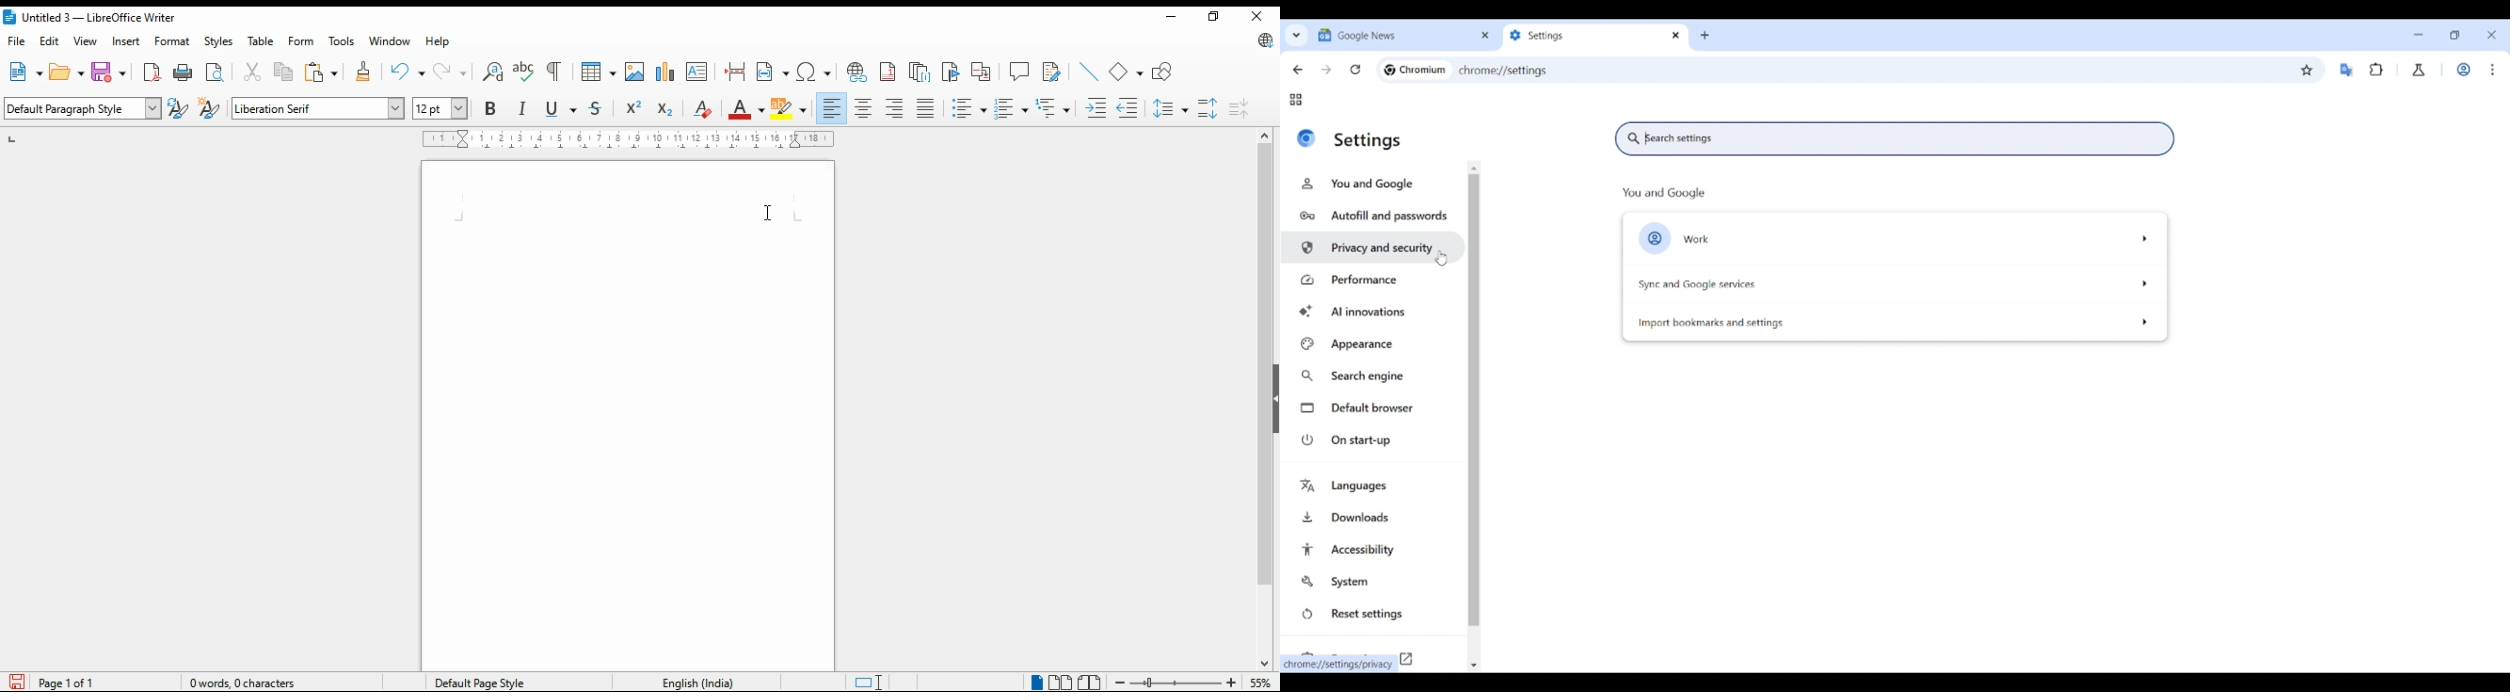 This screenshot has width=2520, height=700. Describe the element at coordinates (765, 214) in the screenshot. I see `mouse pointer` at that location.